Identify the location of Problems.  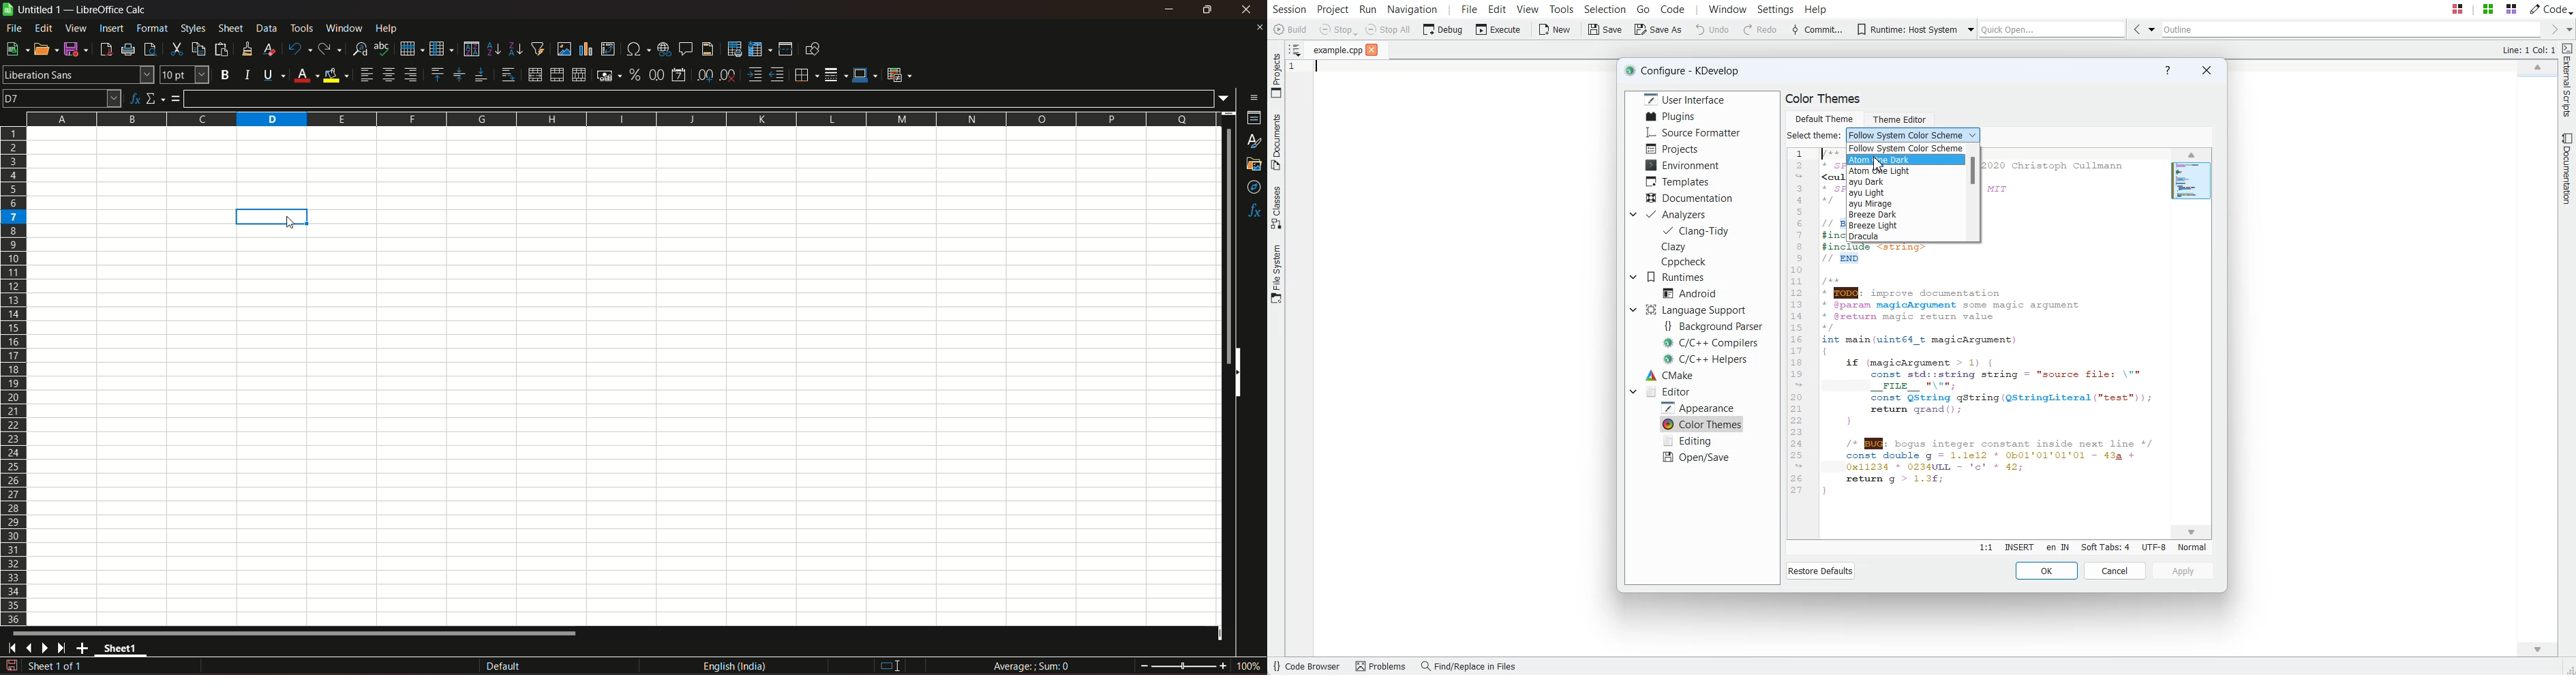
(1382, 667).